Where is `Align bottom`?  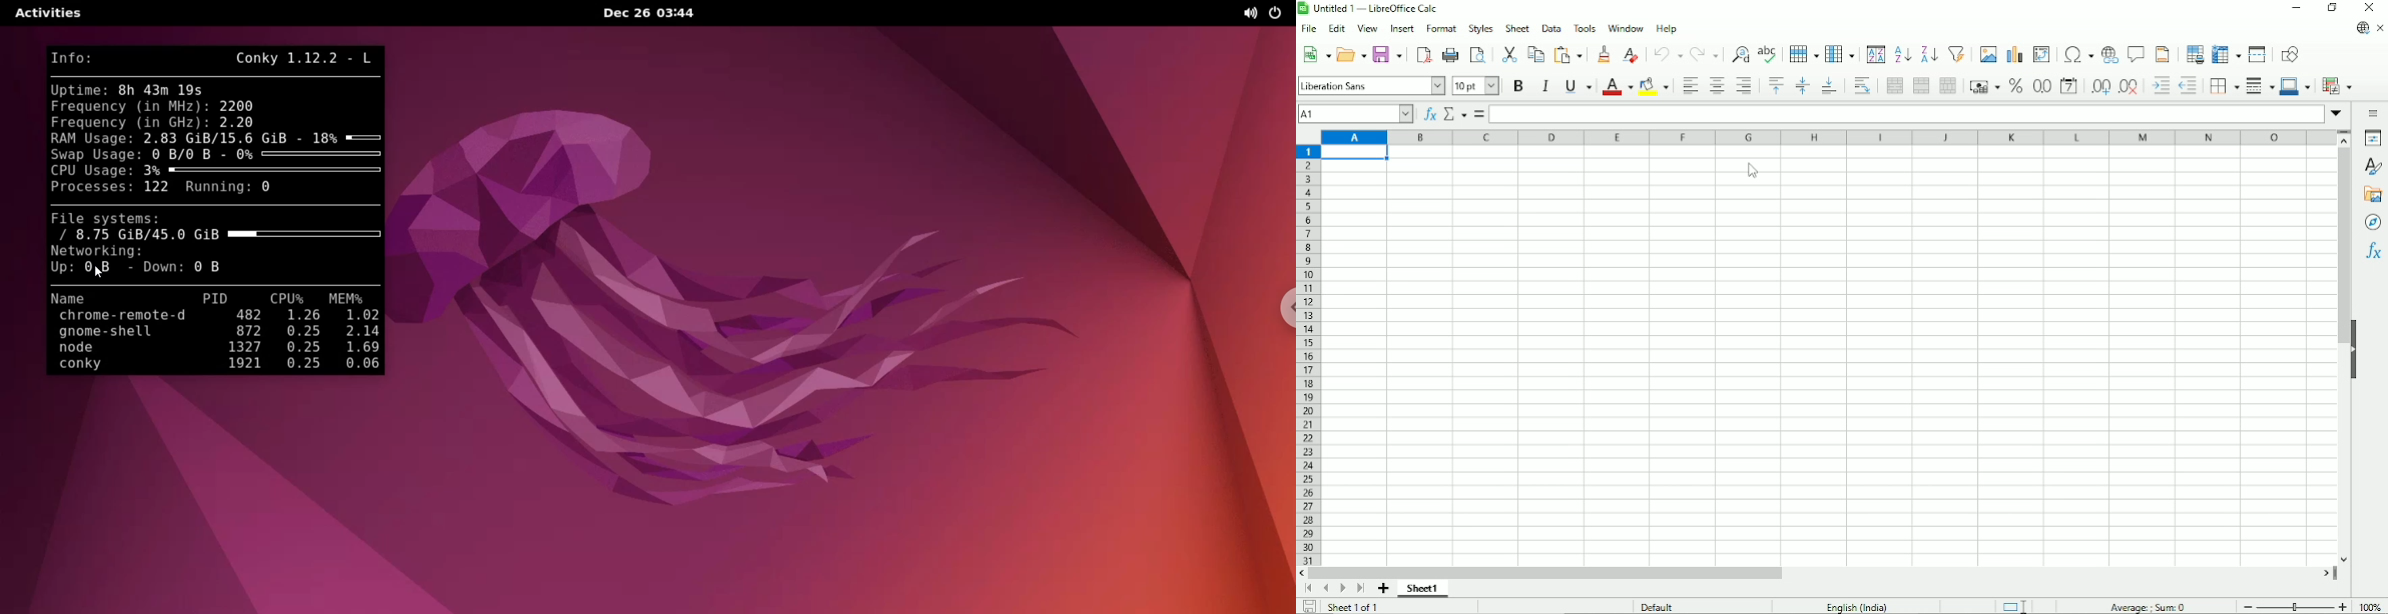
Align bottom is located at coordinates (1829, 86).